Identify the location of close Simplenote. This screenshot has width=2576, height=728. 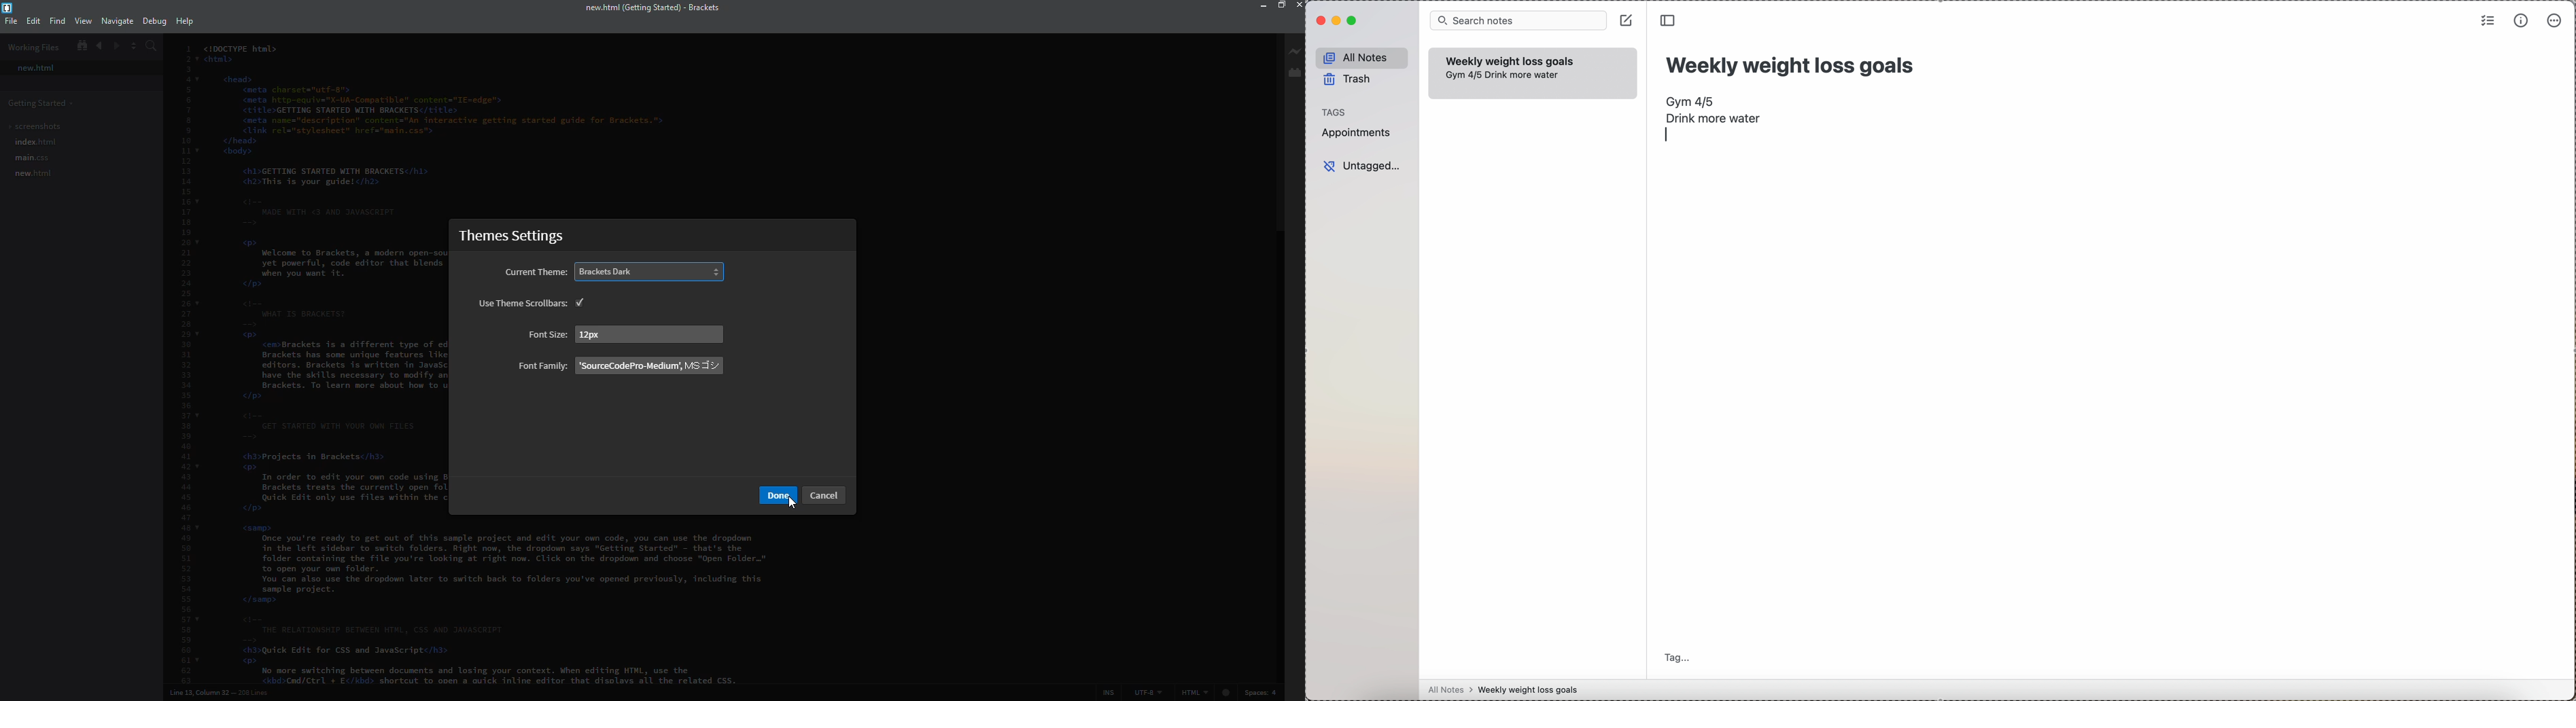
(1321, 20).